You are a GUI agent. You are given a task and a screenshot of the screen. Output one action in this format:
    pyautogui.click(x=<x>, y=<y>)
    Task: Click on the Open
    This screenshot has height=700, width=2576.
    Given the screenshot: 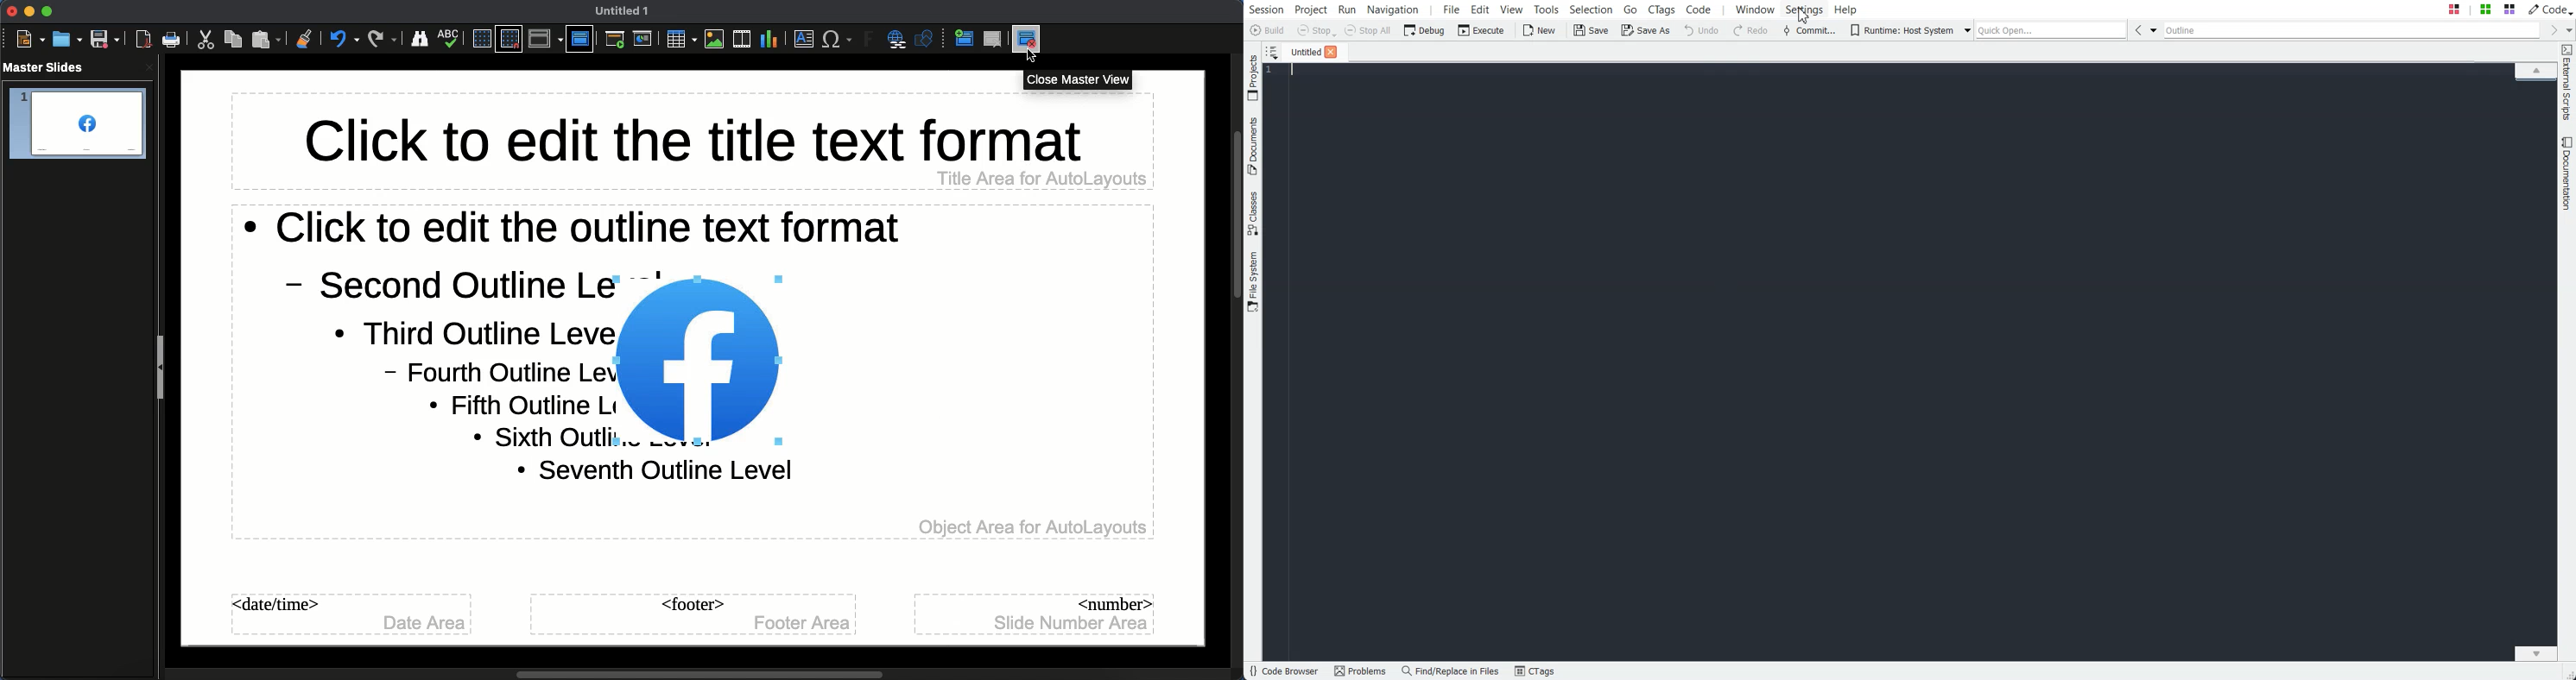 What is the action you would take?
    pyautogui.click(x=65, y=40)
    